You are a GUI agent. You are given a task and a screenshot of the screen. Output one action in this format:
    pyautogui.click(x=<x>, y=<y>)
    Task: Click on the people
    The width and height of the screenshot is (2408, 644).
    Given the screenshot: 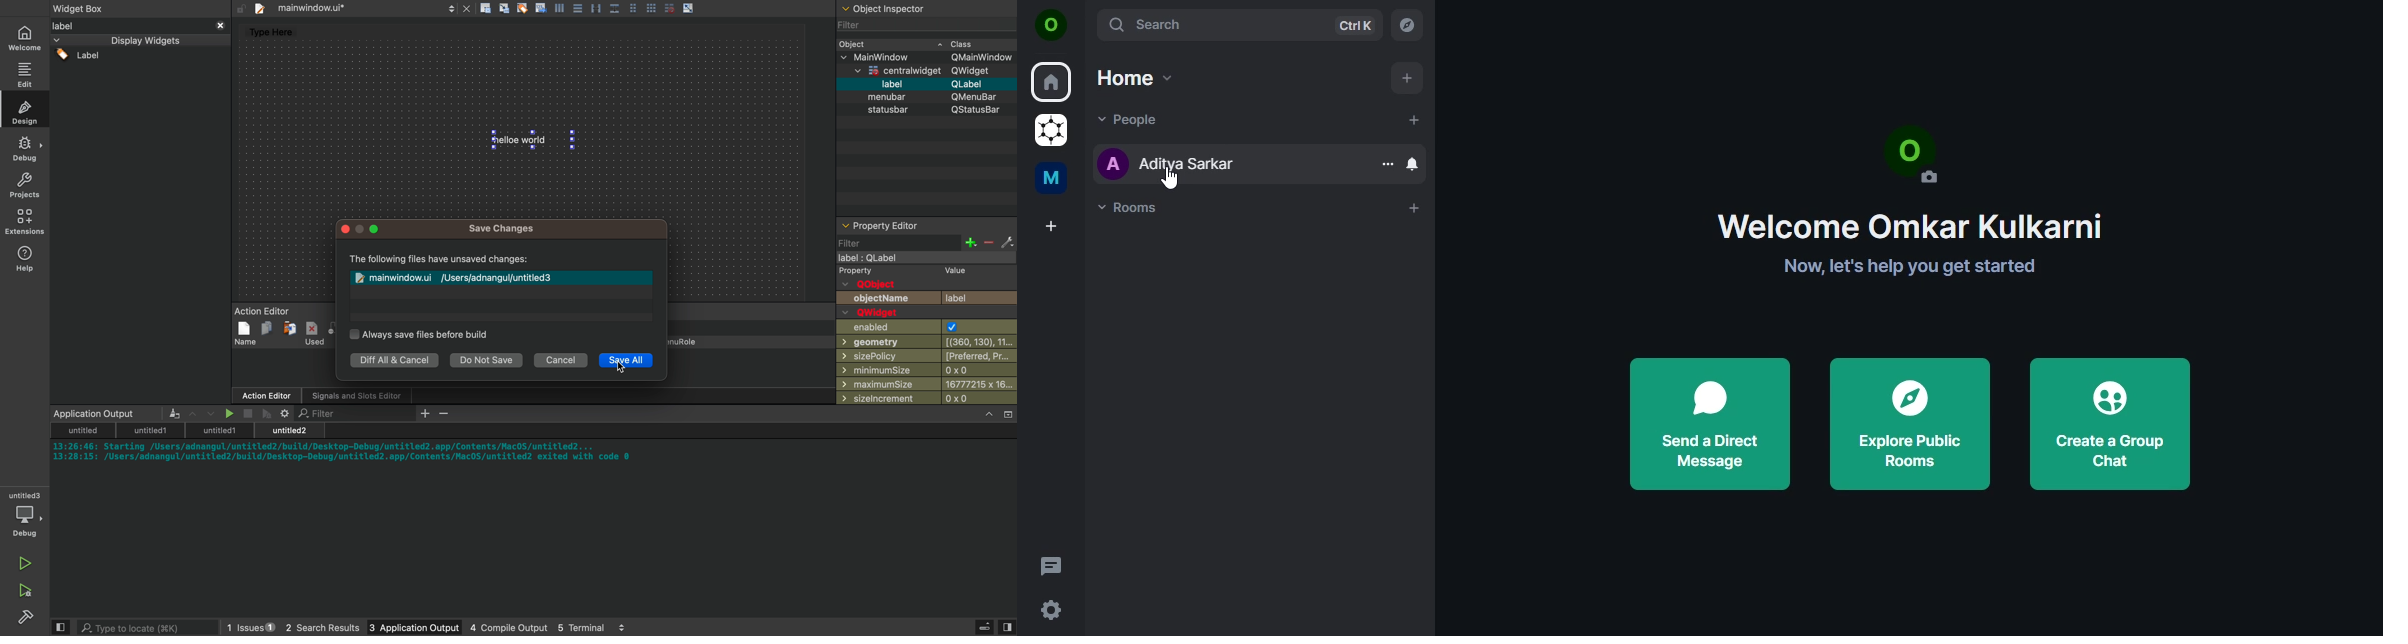 What is the action you would take?
    pyautogui.click(x=1133, y=119)
    